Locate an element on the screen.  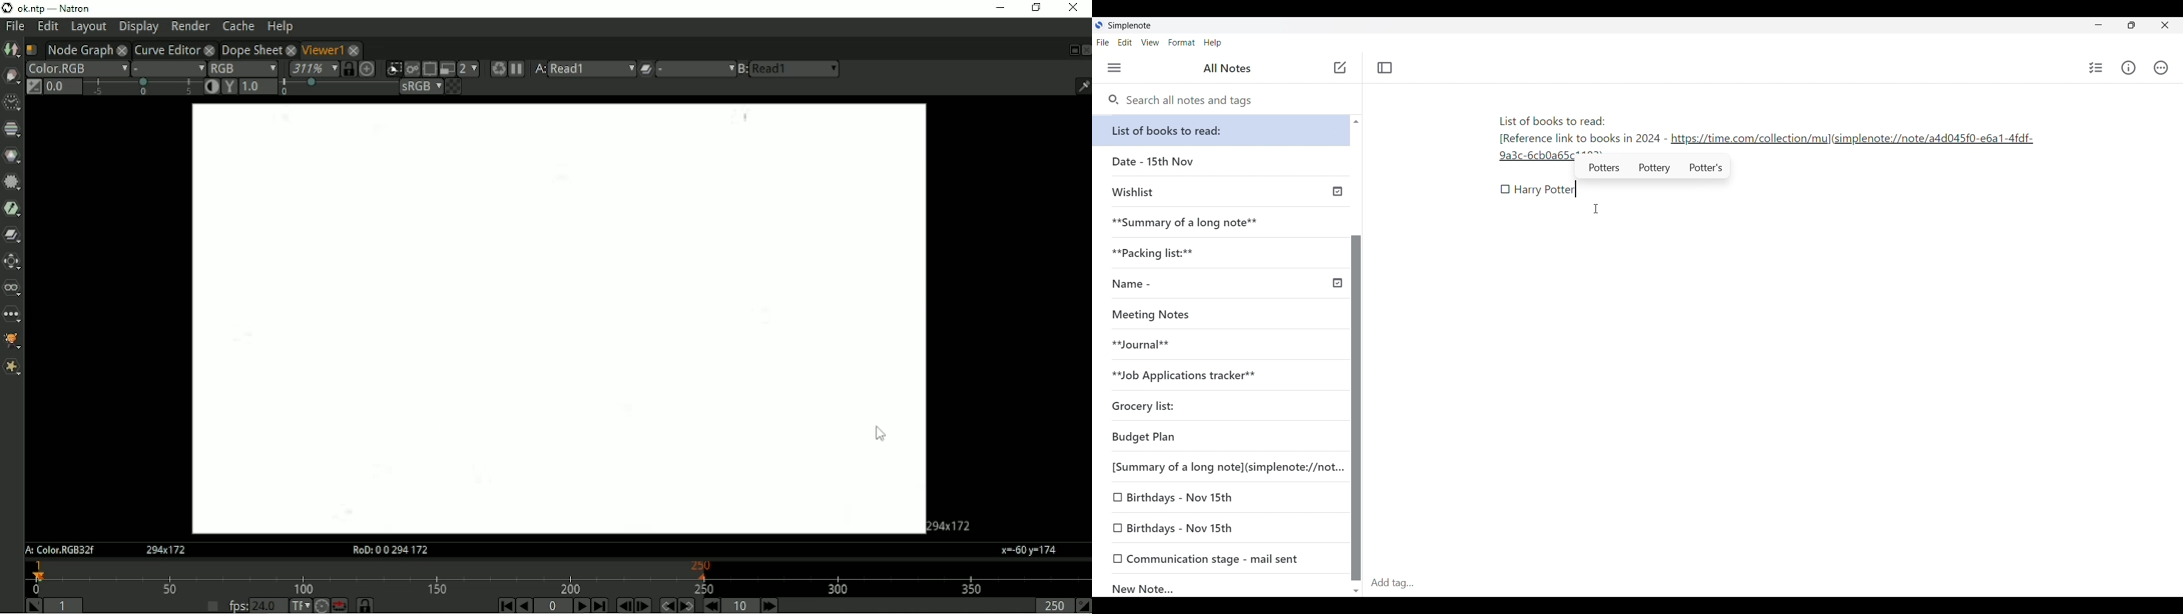
List of books to read:
[Reference link to books in 2024 - https://time.com/collection/mul(simplenote:/note/add045f0-e6a1-4fdf- is located at coordinates (1765, 130).